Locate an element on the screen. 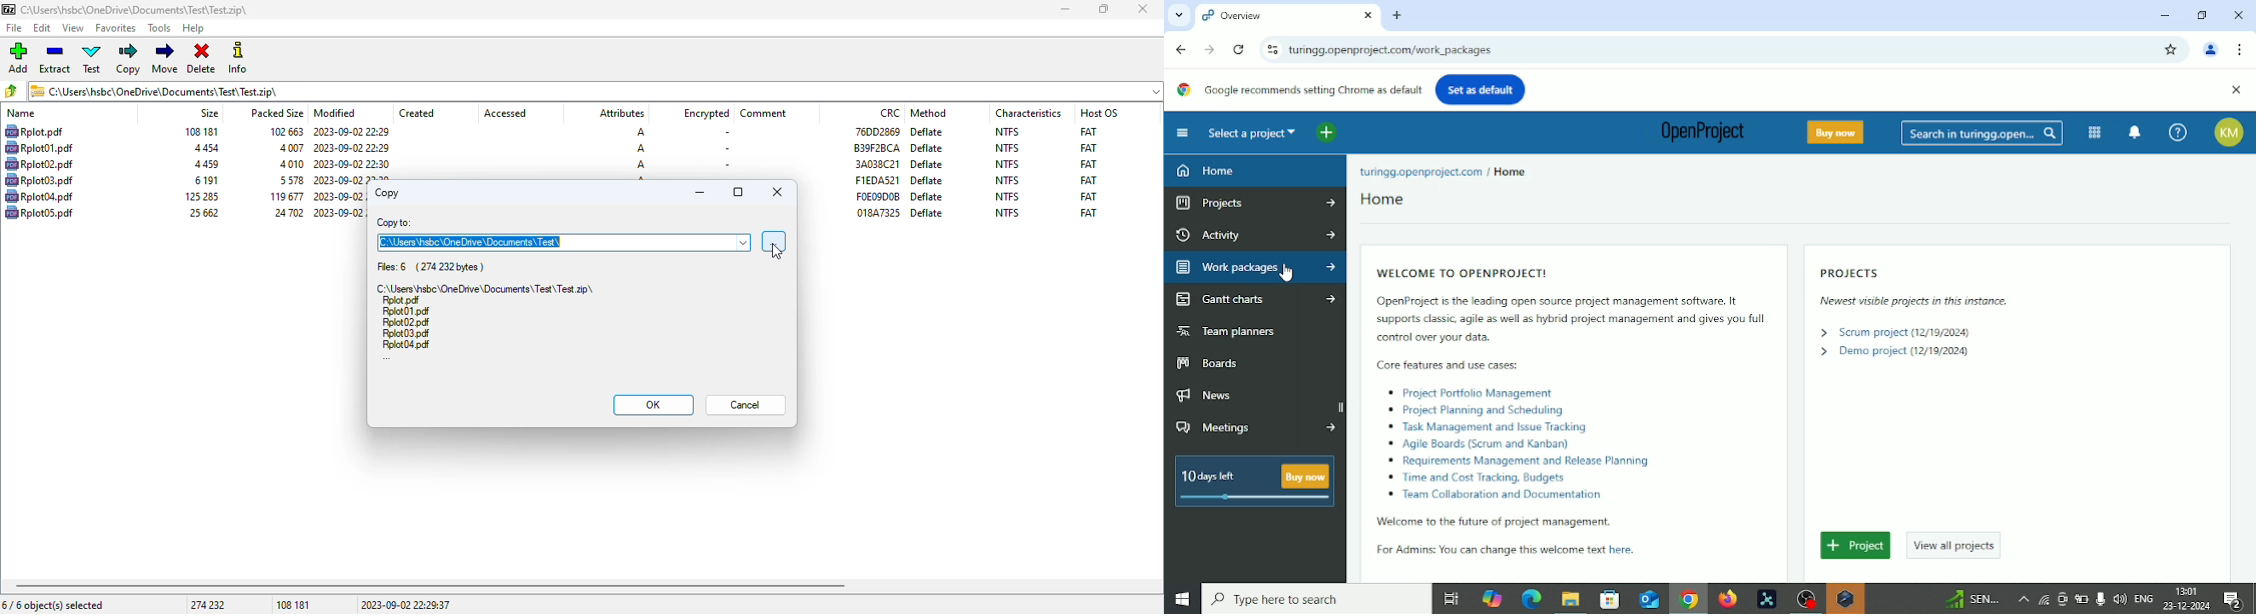 The image size is (2268, 616). ® Project Portfolio Management is located at coordinates (1490, 392).